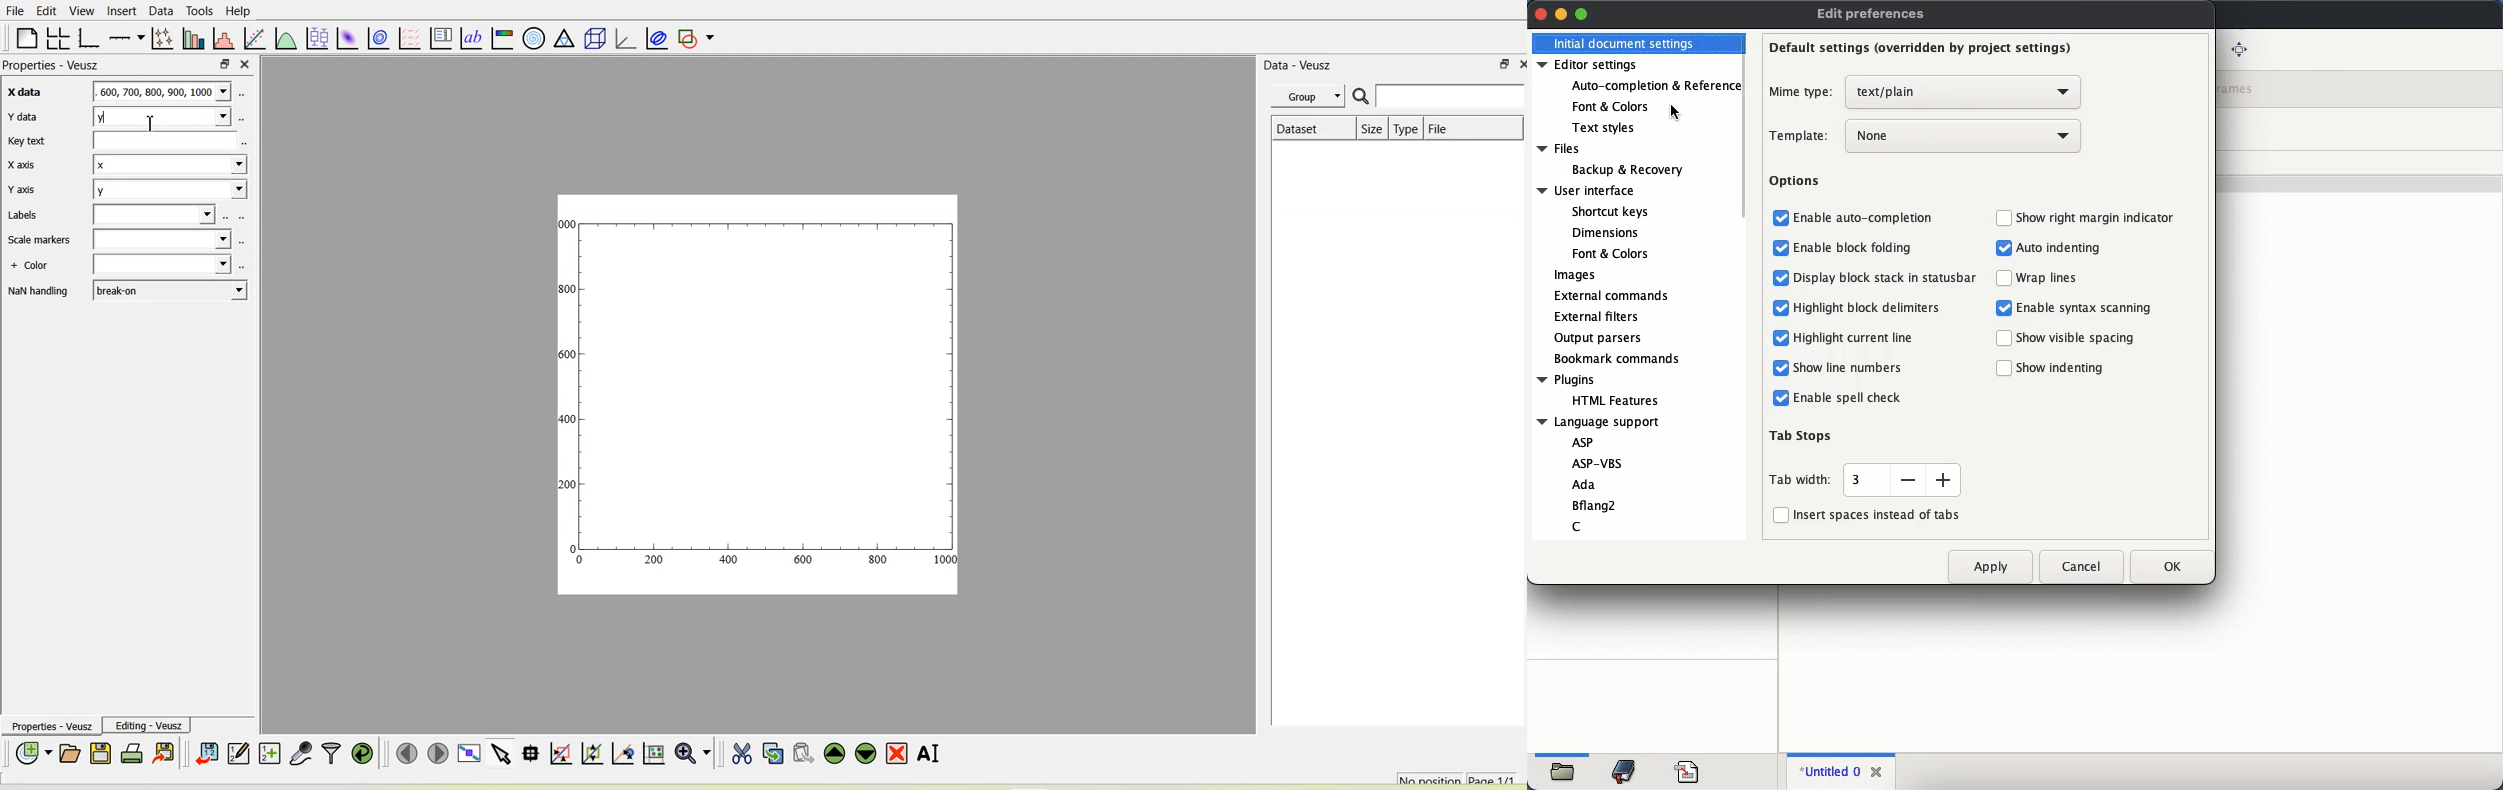 The height and width of the screenshot is (812, 2520). I want to click on Cursor, so click(1674, 112).